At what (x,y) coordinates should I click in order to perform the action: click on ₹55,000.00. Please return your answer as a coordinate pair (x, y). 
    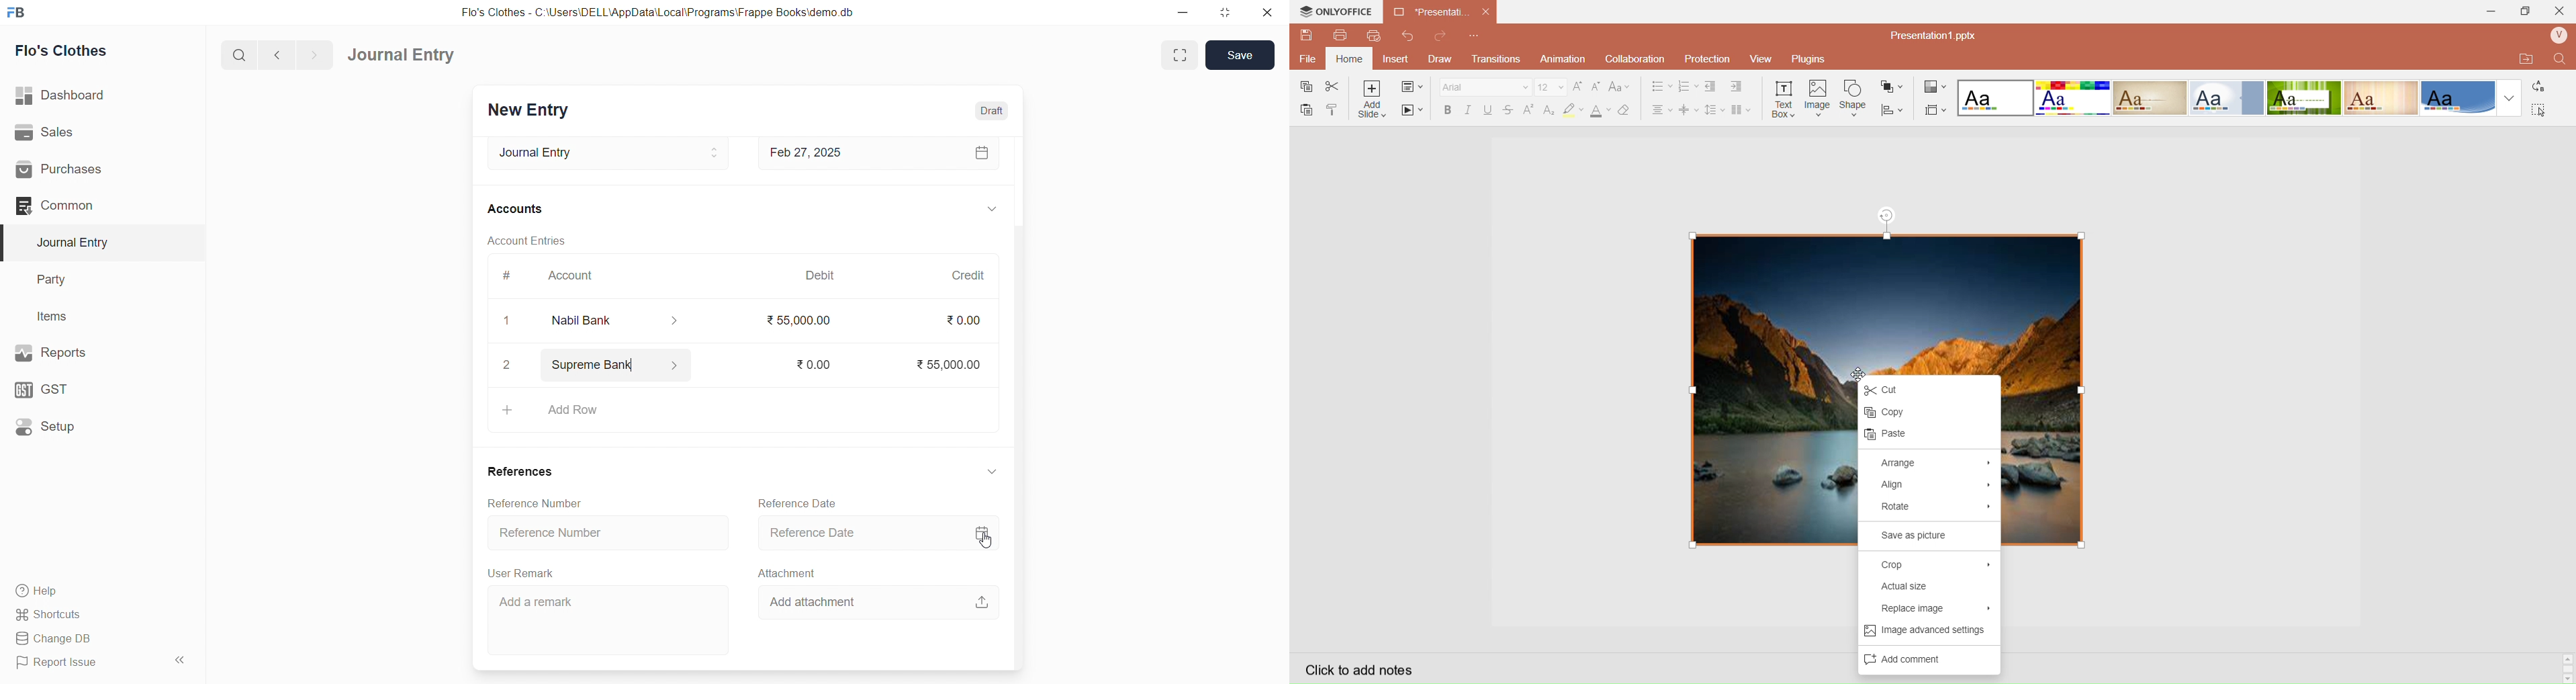
    Looking at the image, I should click on (942, 363).